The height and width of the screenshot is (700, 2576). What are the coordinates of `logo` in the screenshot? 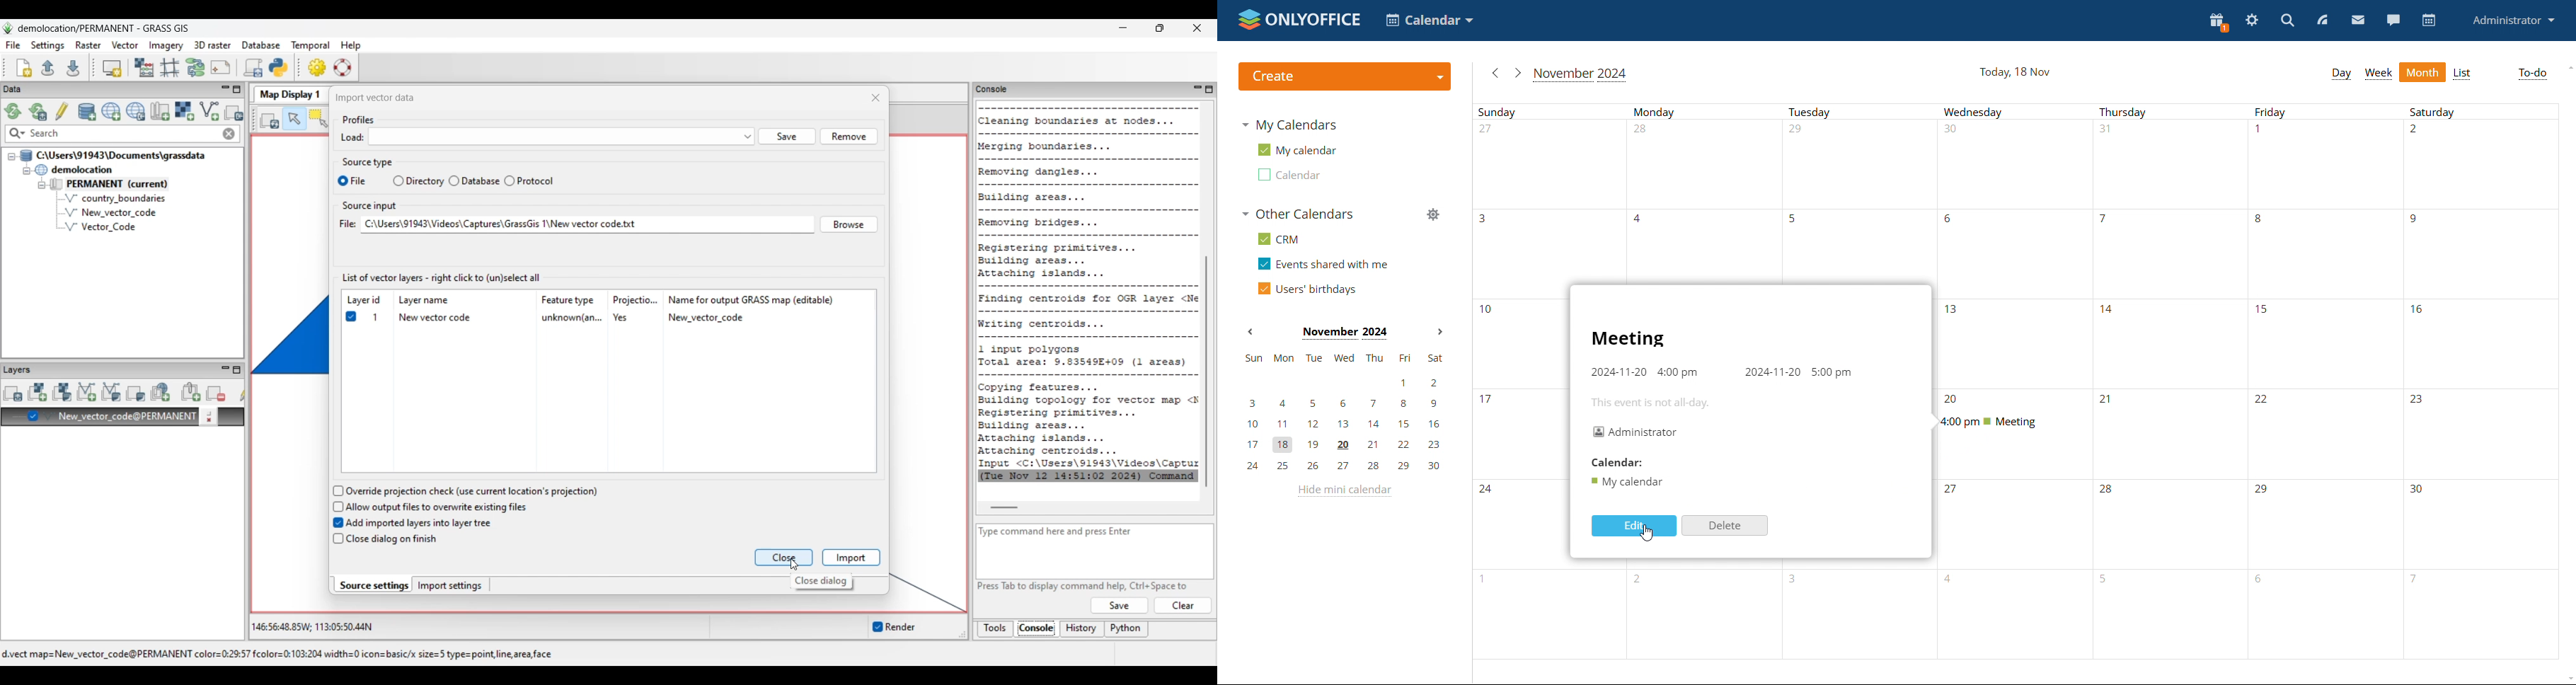 It's located at (1300, 20).